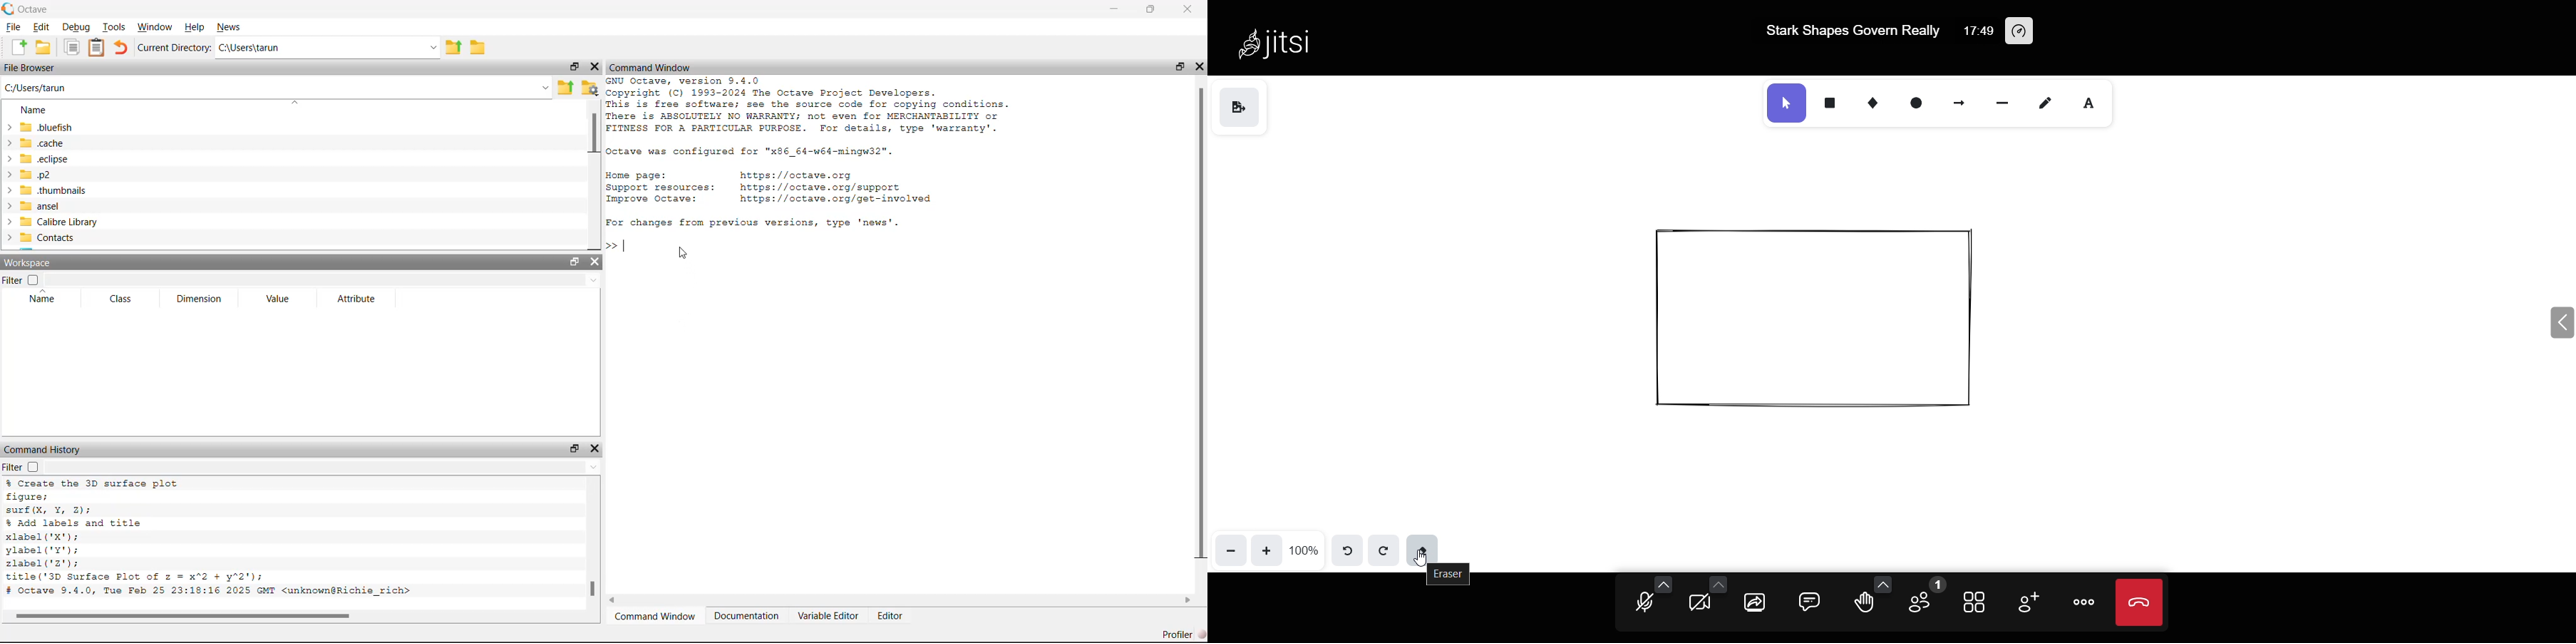  I want to click on Documentation, so click(746, 617).